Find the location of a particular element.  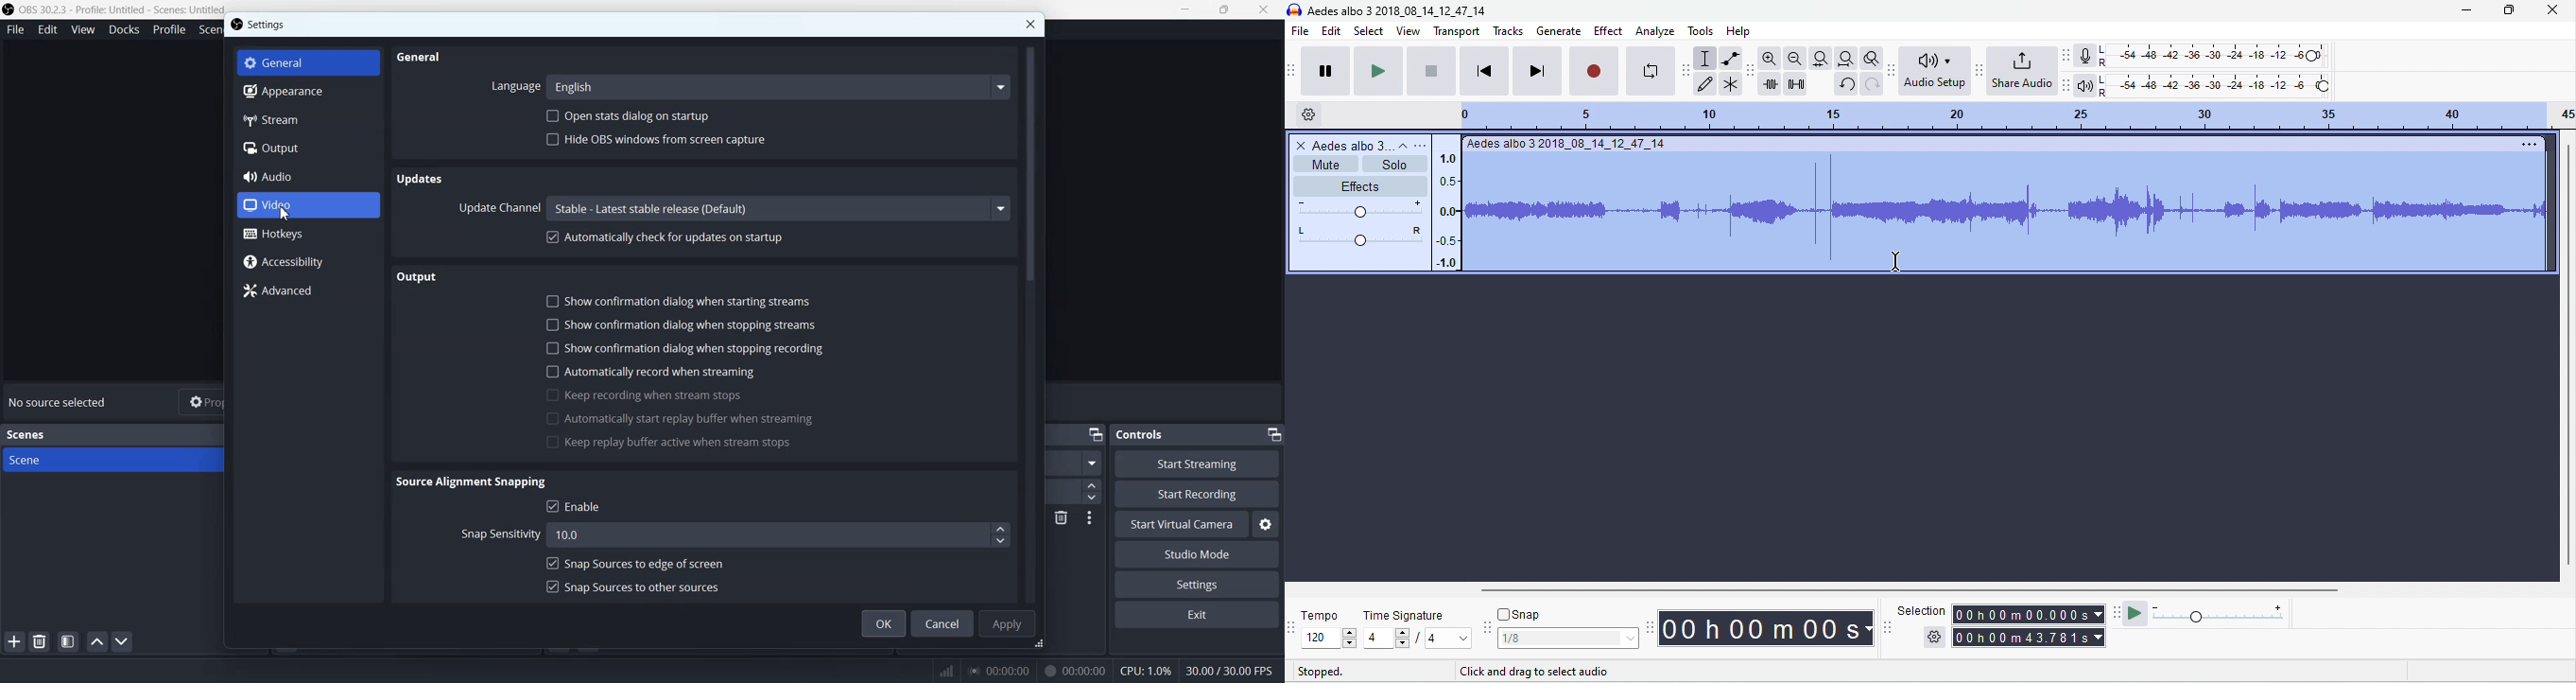

Scenes is located at coordinates (26, 435).